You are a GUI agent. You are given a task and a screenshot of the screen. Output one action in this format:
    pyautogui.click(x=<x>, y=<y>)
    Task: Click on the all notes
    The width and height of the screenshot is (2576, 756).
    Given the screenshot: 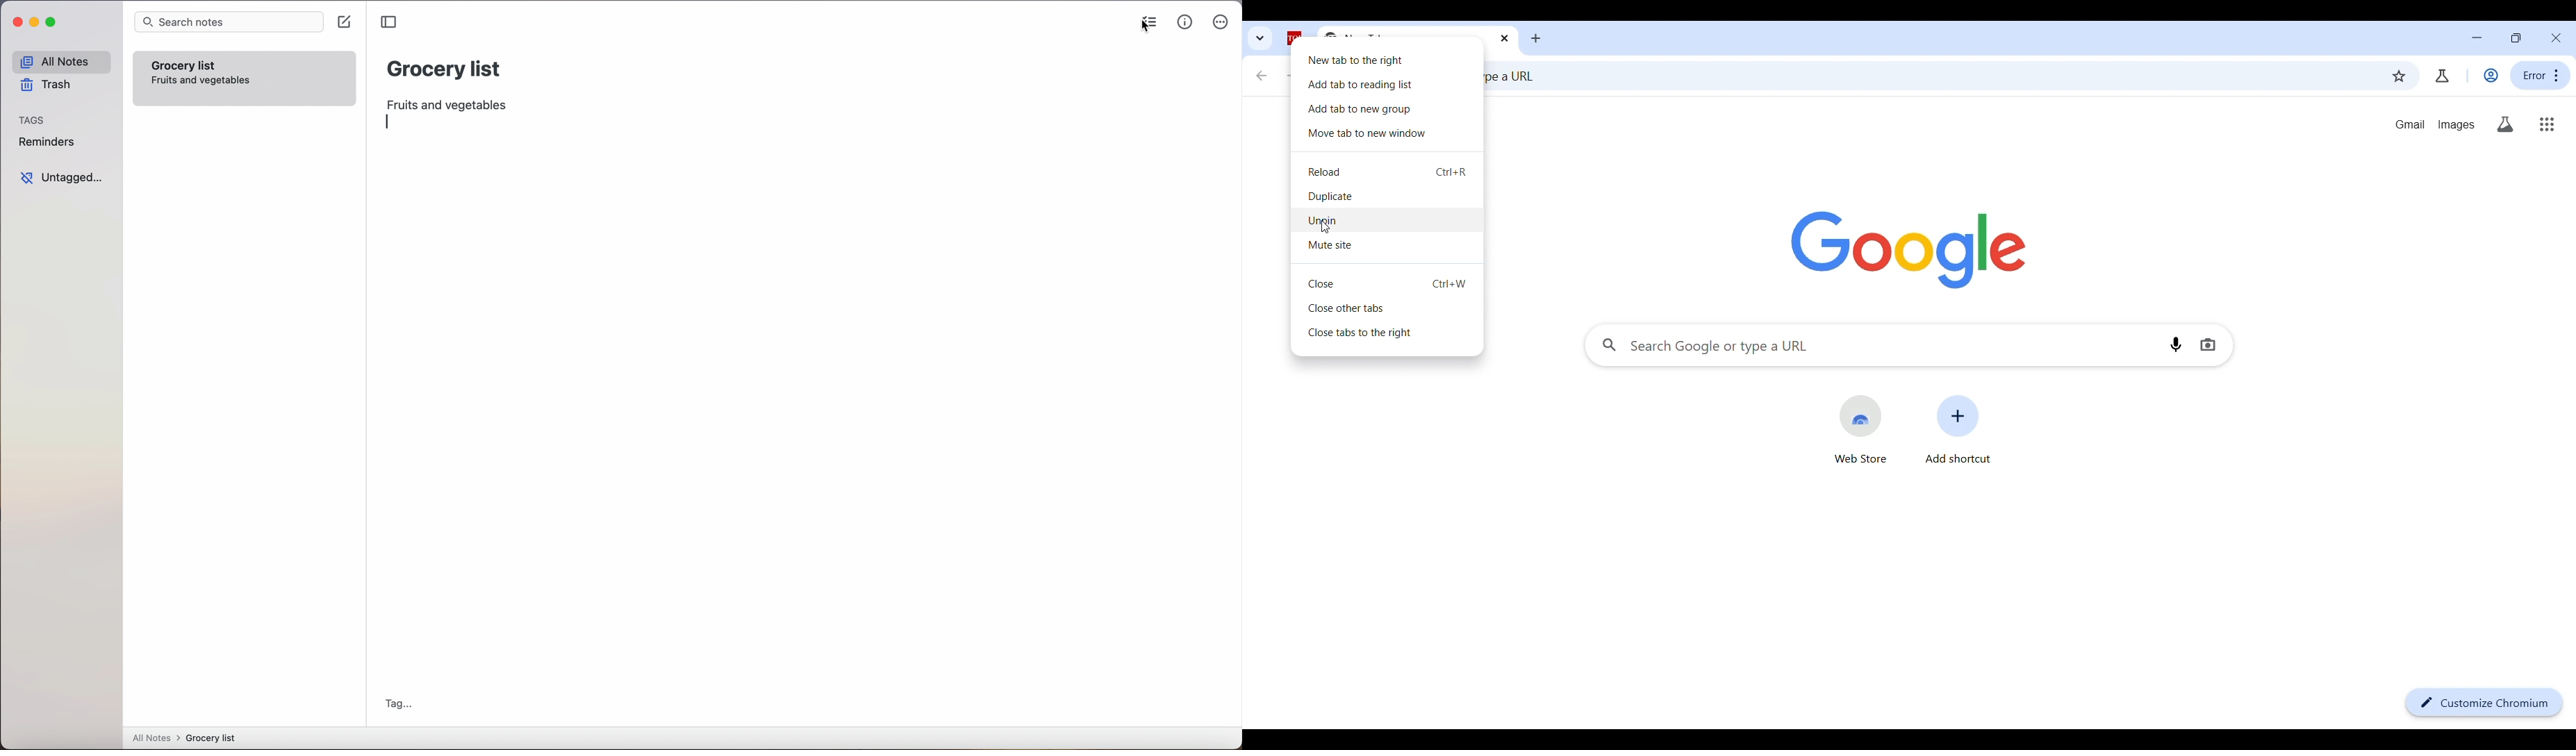 What is the action you would take?
    pyautogui.click(x=60, y=62)
    